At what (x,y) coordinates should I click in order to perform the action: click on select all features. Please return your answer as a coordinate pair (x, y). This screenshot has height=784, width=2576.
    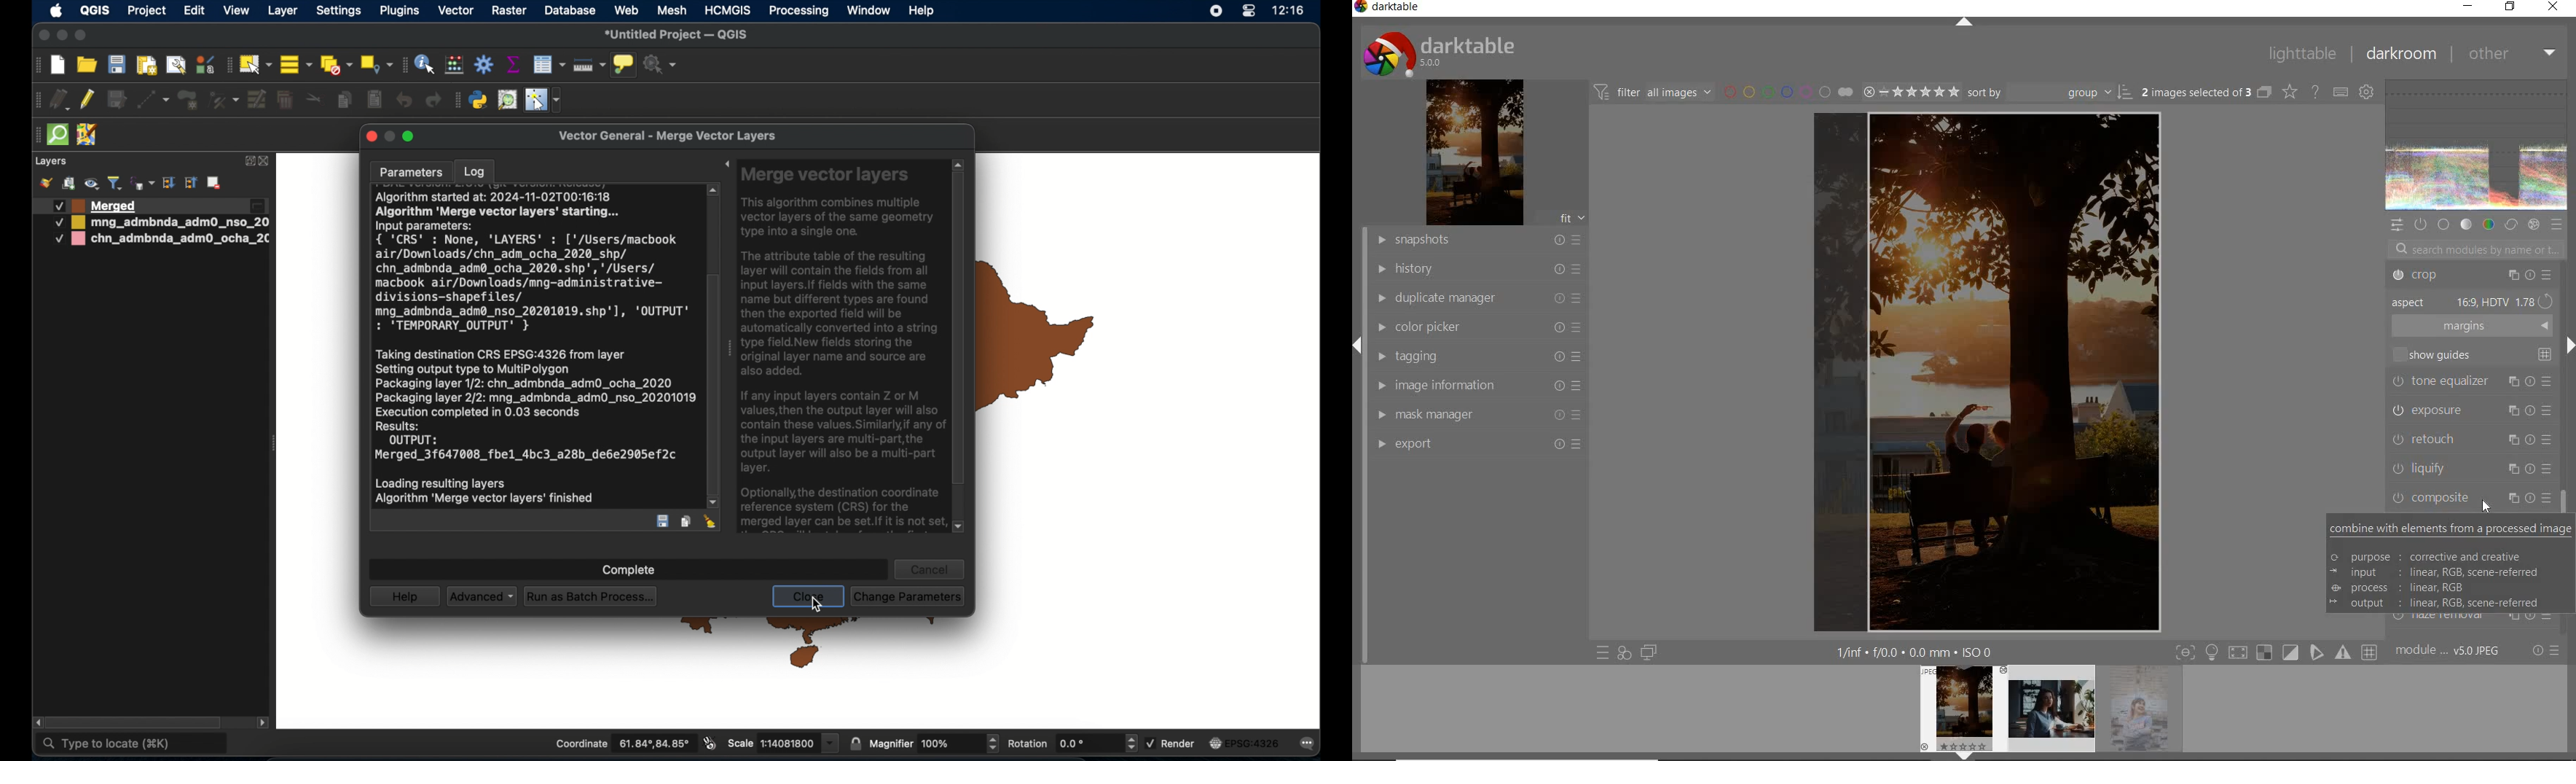
    Looking at the image, I should click on (296, 66).